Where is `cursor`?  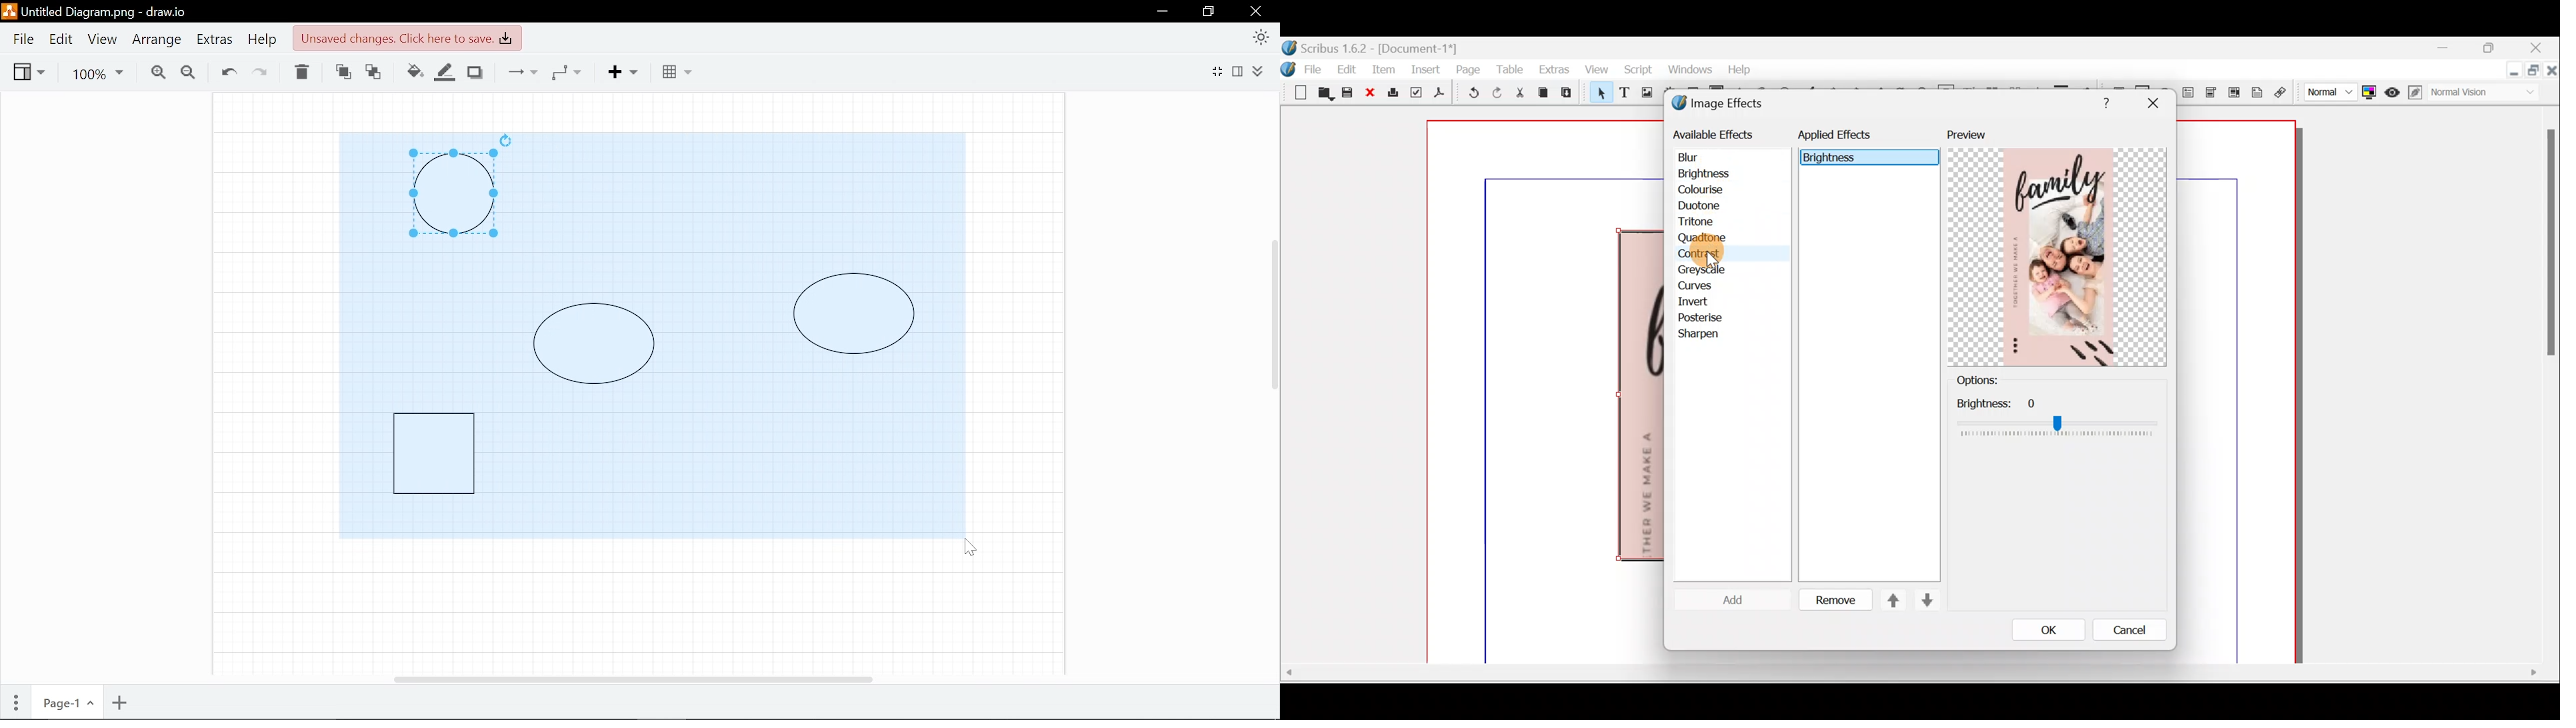
cursor is located at coordinates (1709, 254).